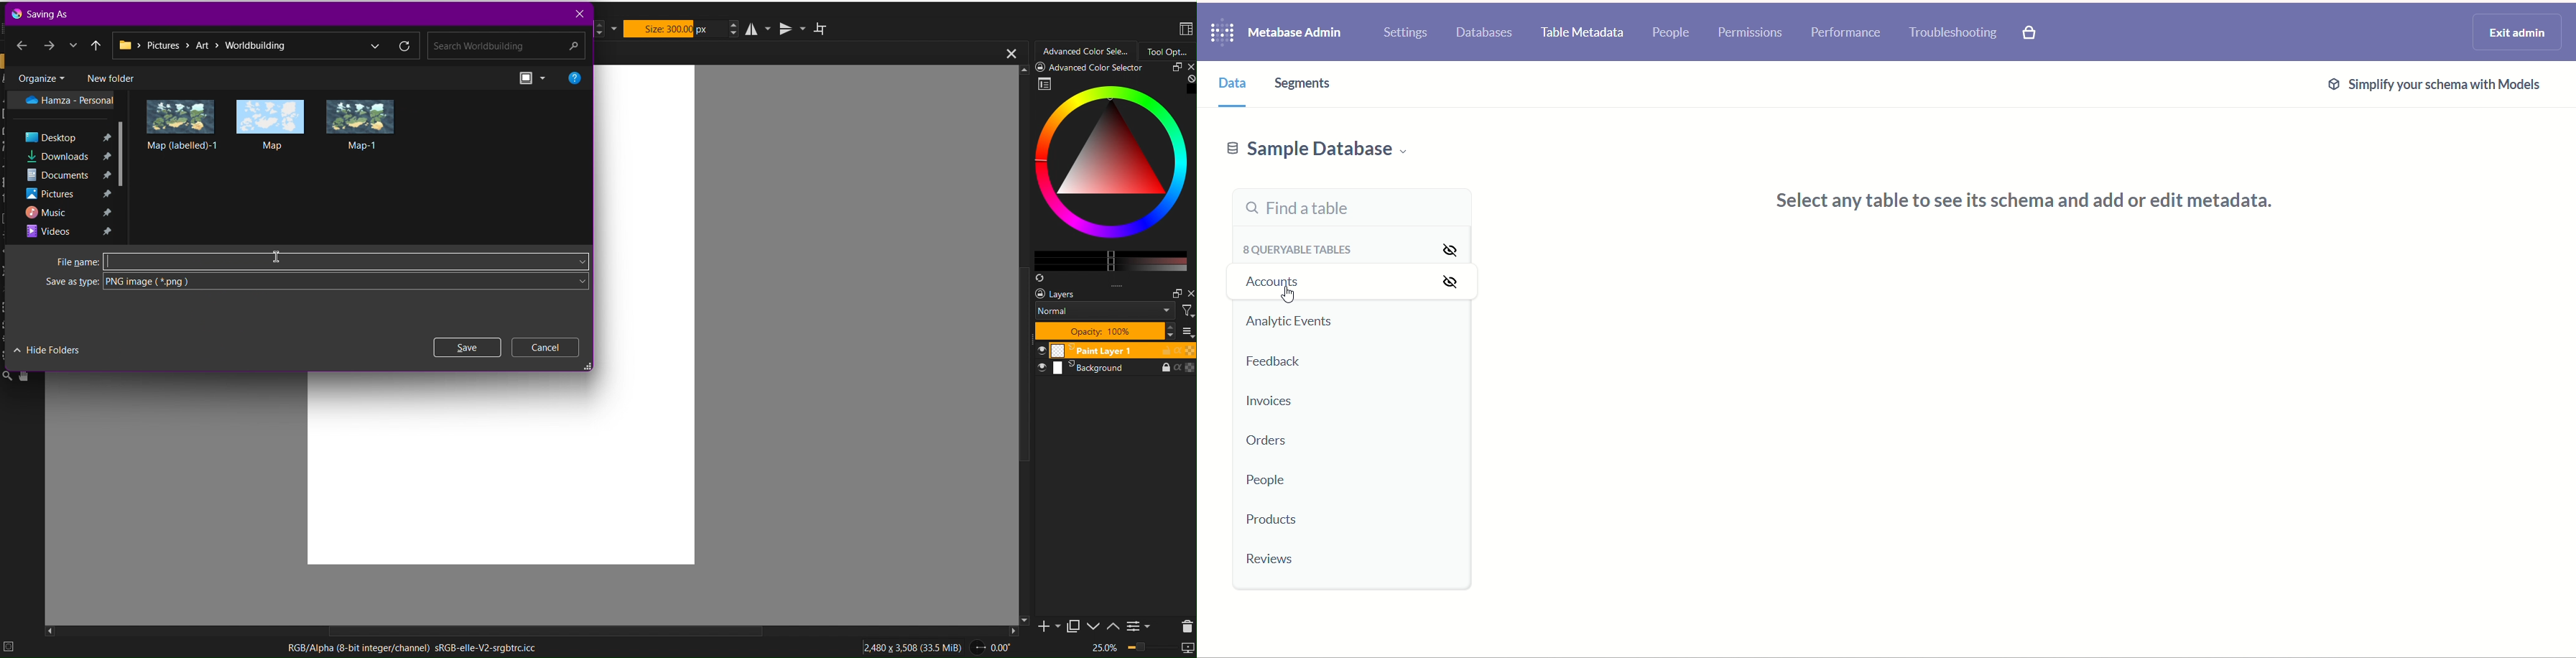  I want to click on performance, so click(1849, 32).